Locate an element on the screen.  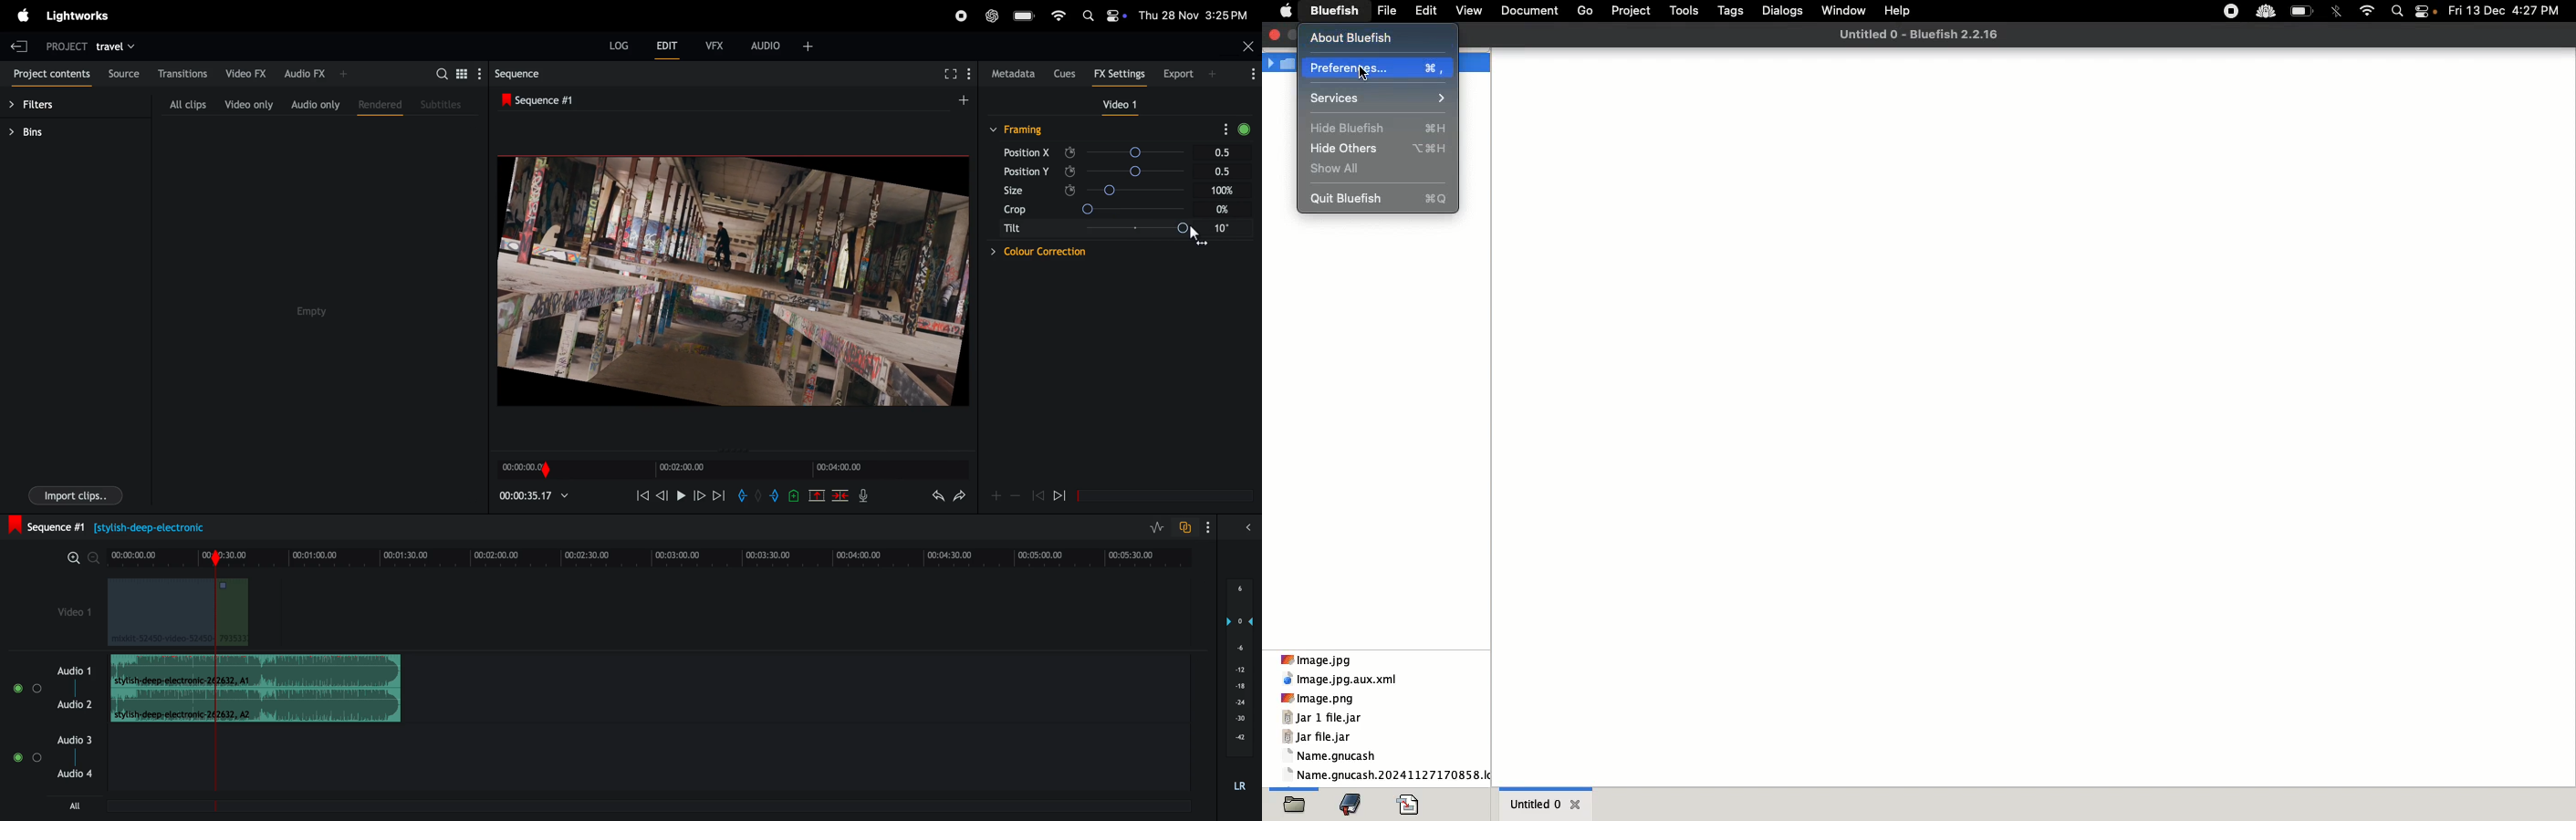
meta data is located at coordinates (1013, 74).